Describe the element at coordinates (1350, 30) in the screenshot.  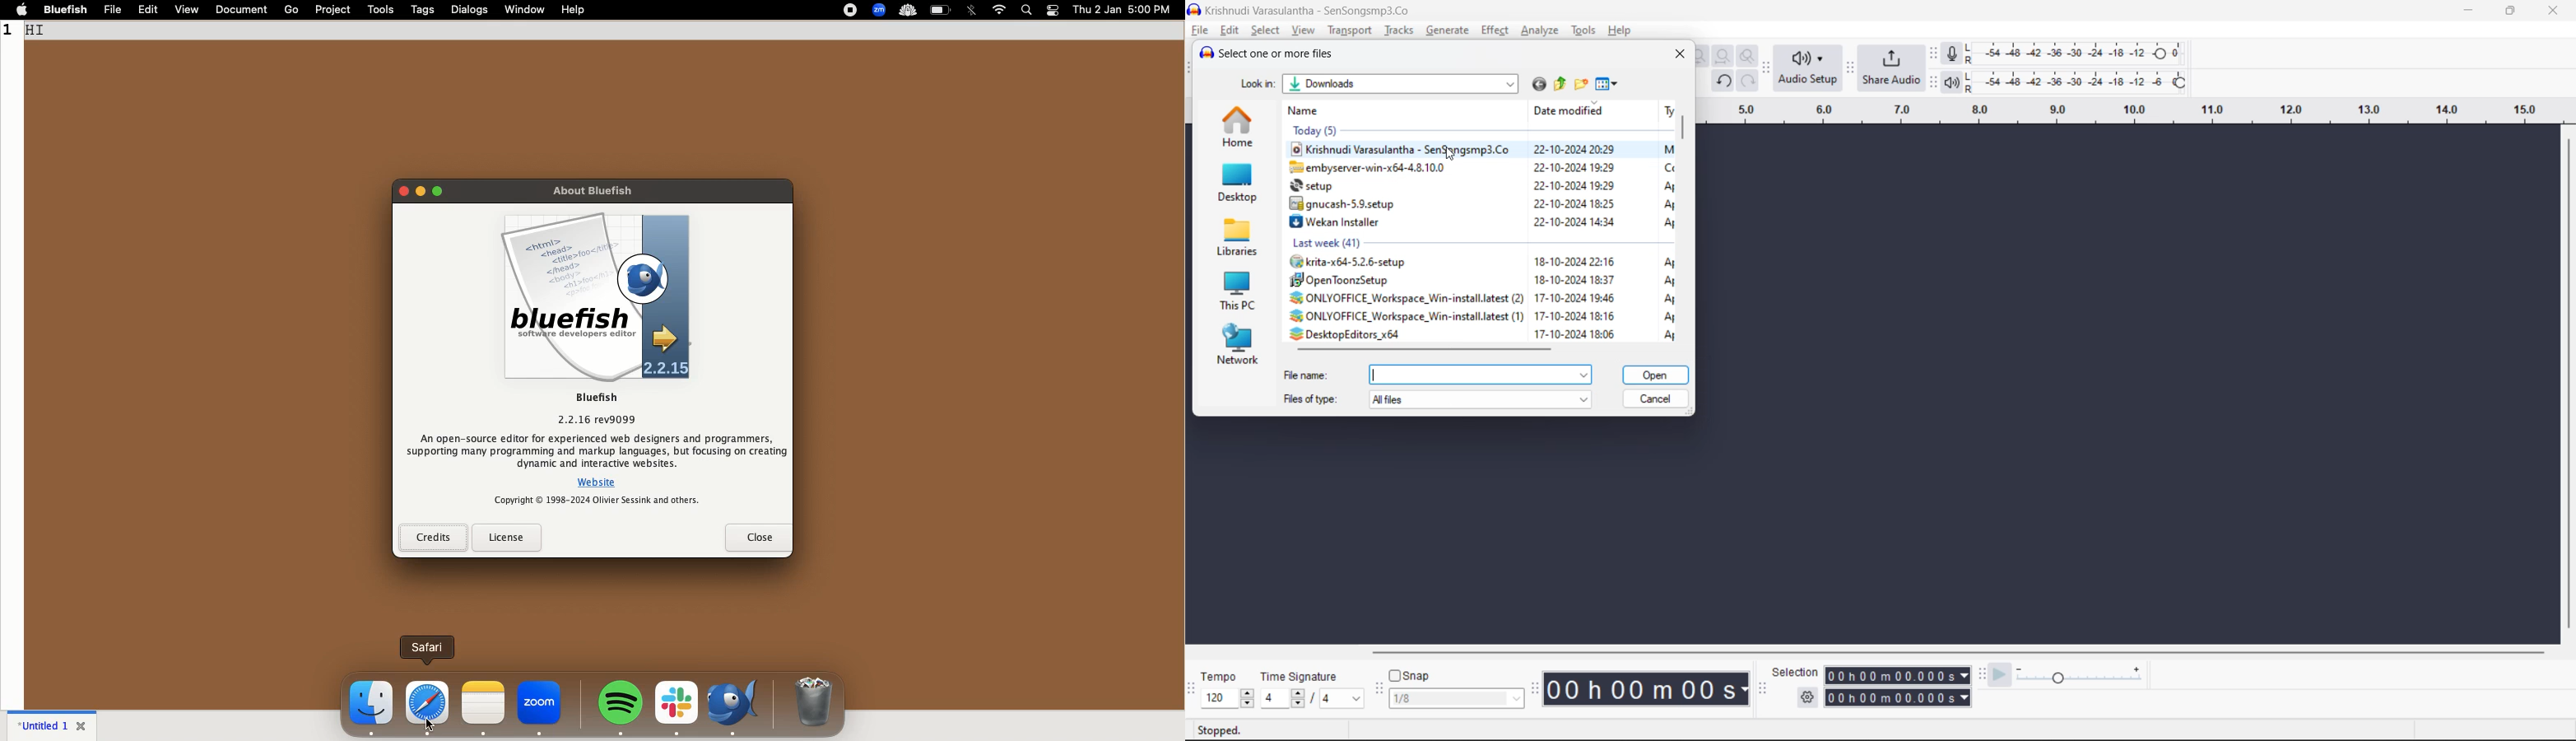
I see `transport` at that location.